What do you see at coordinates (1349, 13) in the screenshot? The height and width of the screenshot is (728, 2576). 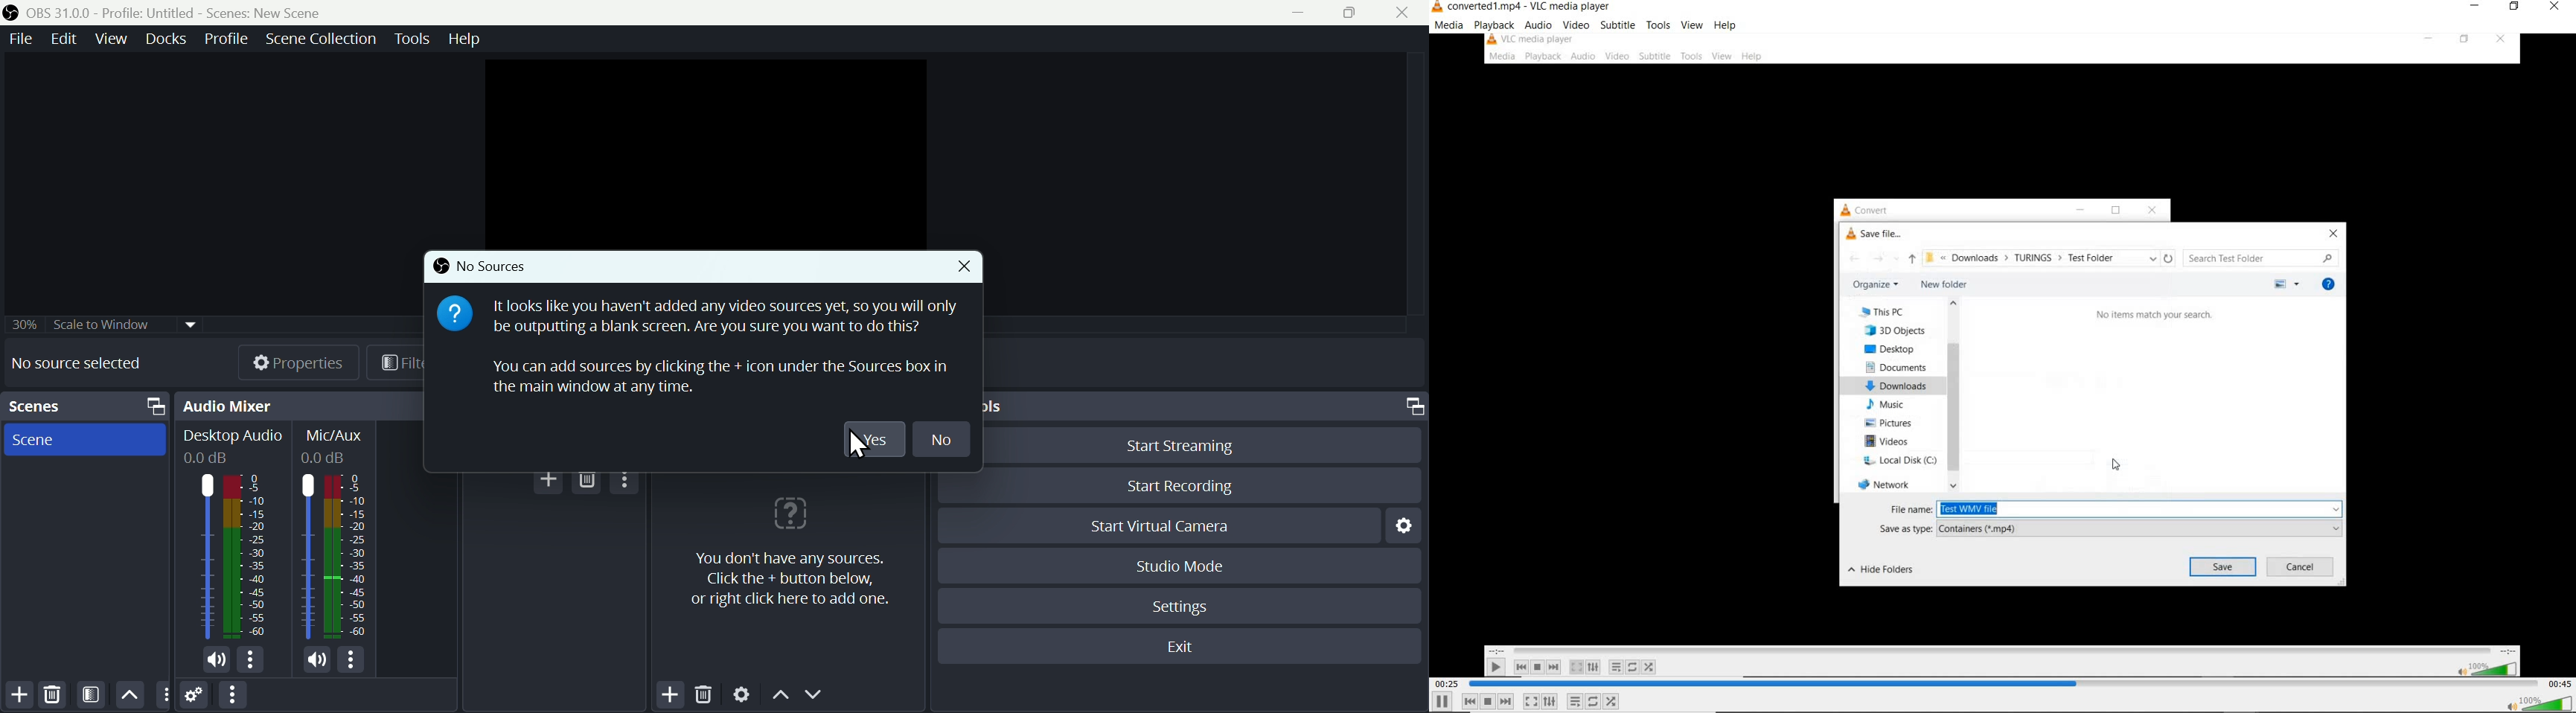 I see `maximise` at bounding box center [1349, 13].